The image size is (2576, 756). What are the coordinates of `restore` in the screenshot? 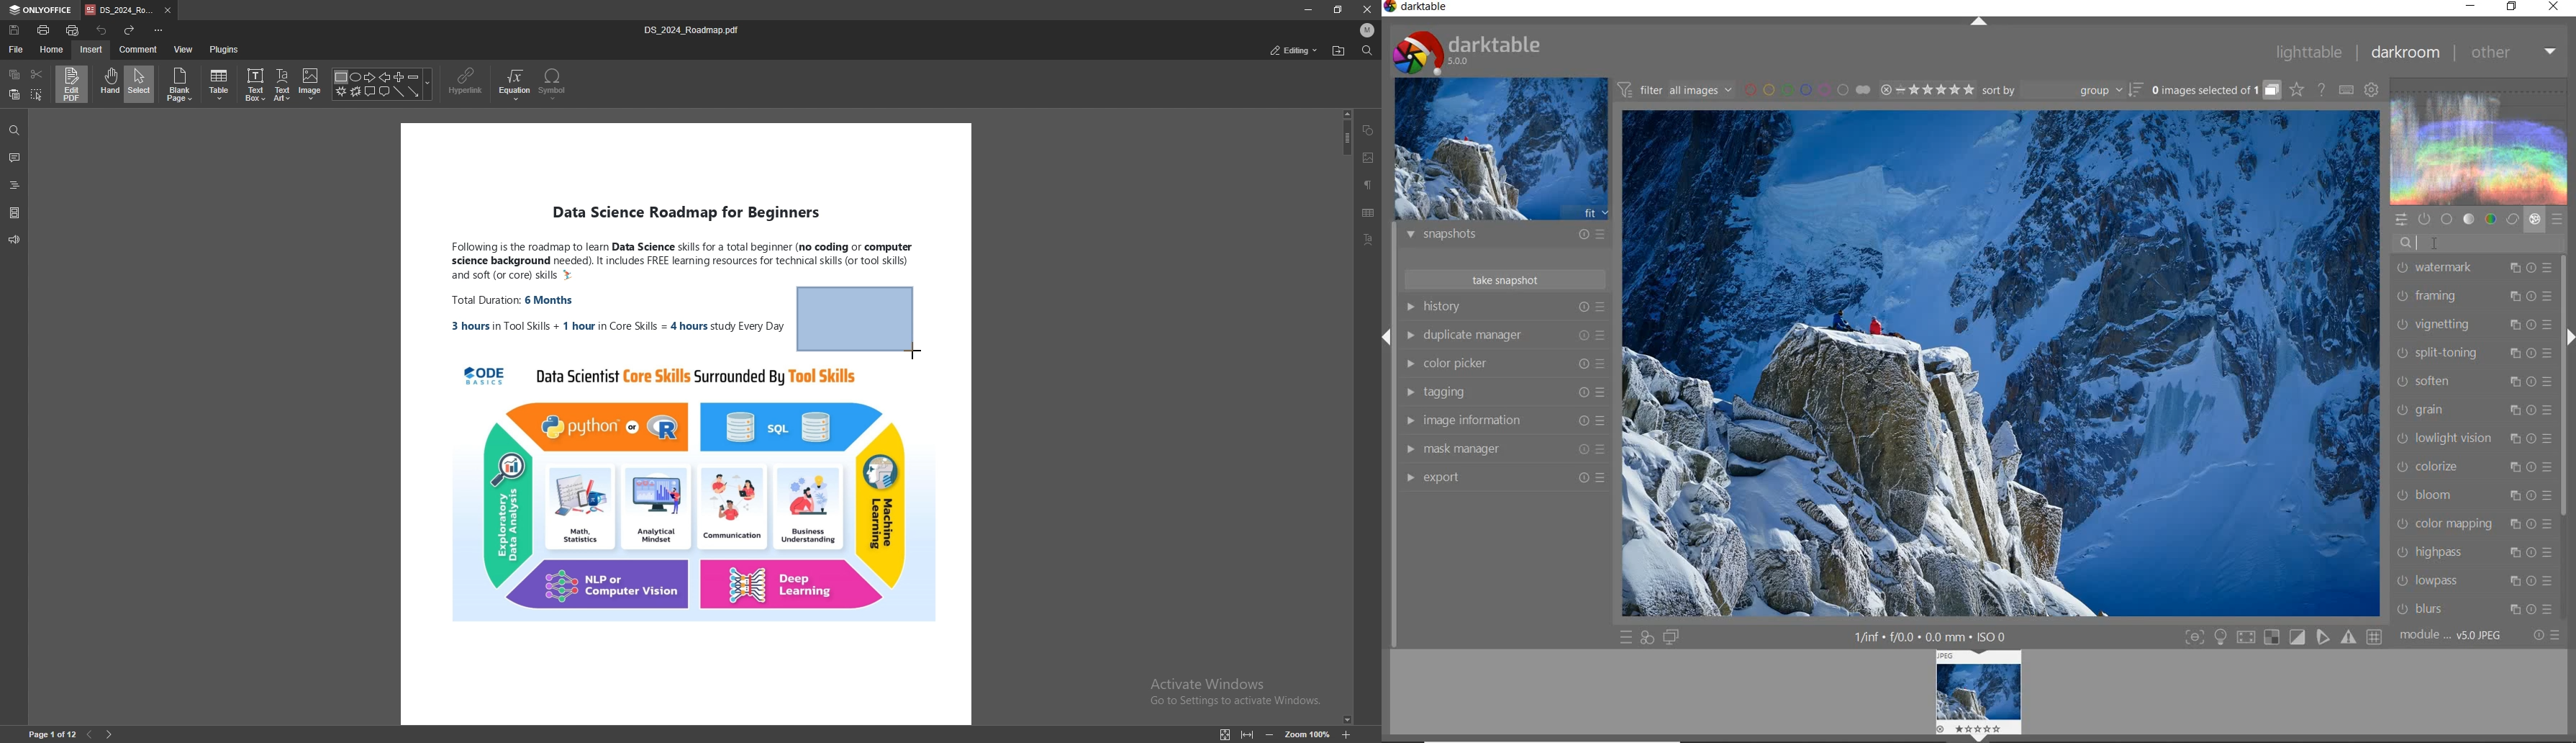 It's located at (2514, 8).